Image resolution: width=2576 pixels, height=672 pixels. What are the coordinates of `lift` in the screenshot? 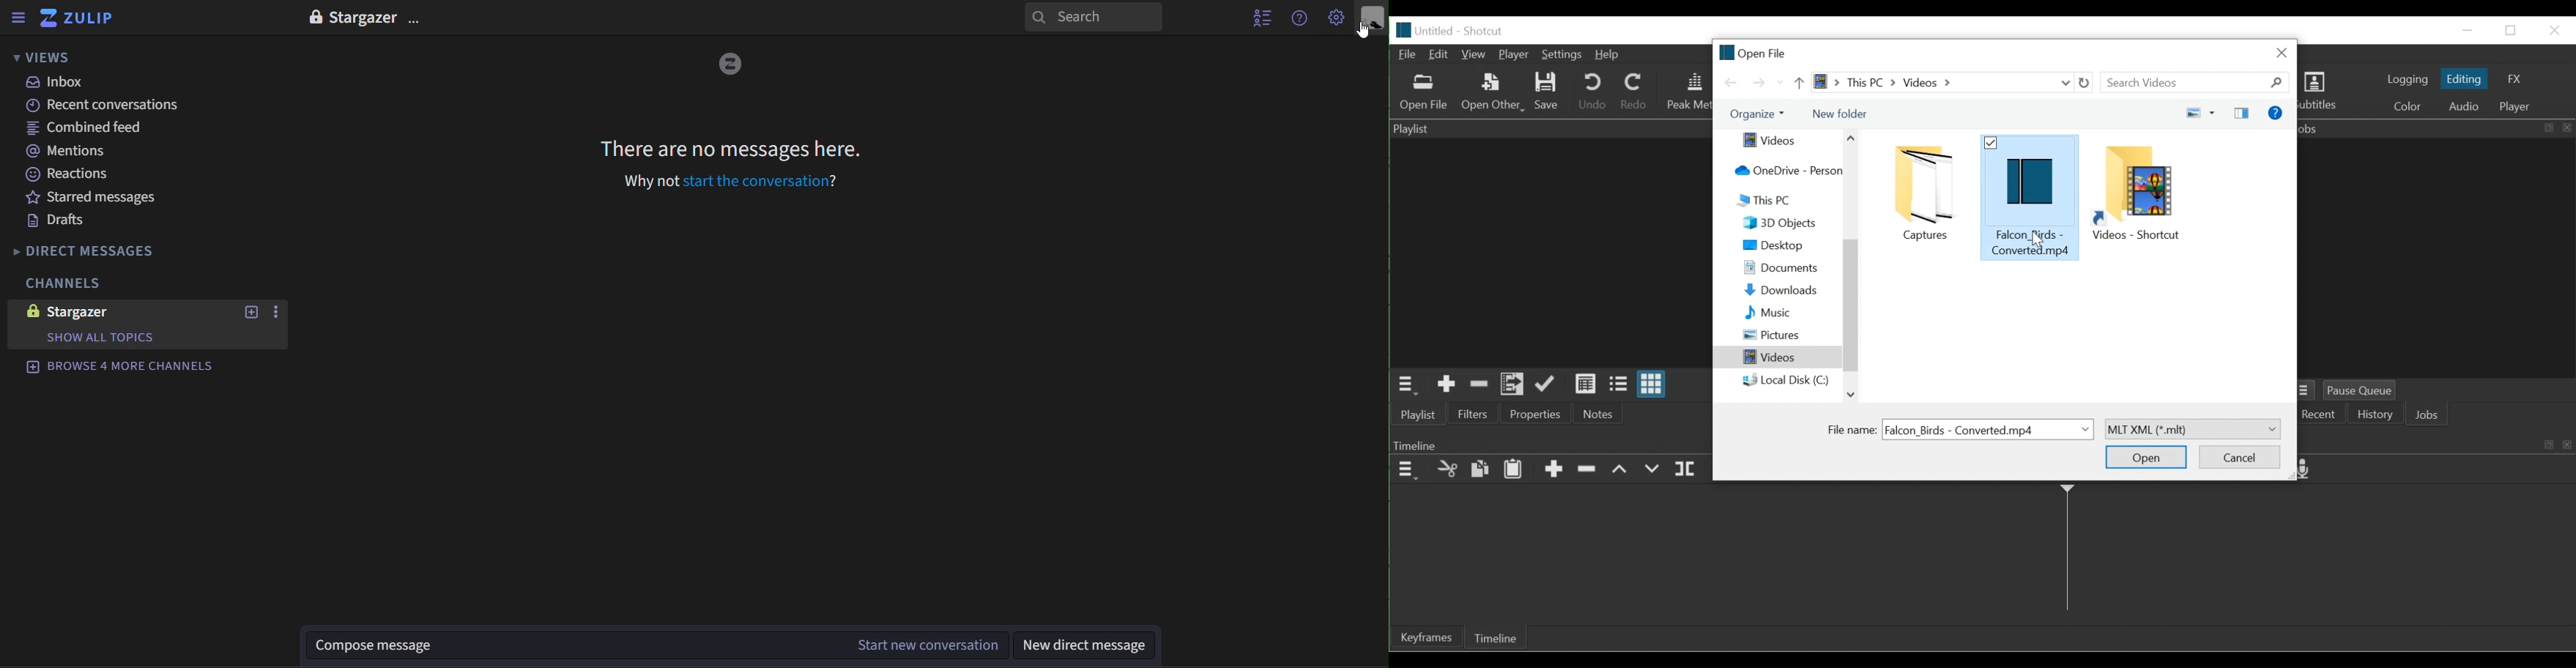 It's located at (1621, 470).